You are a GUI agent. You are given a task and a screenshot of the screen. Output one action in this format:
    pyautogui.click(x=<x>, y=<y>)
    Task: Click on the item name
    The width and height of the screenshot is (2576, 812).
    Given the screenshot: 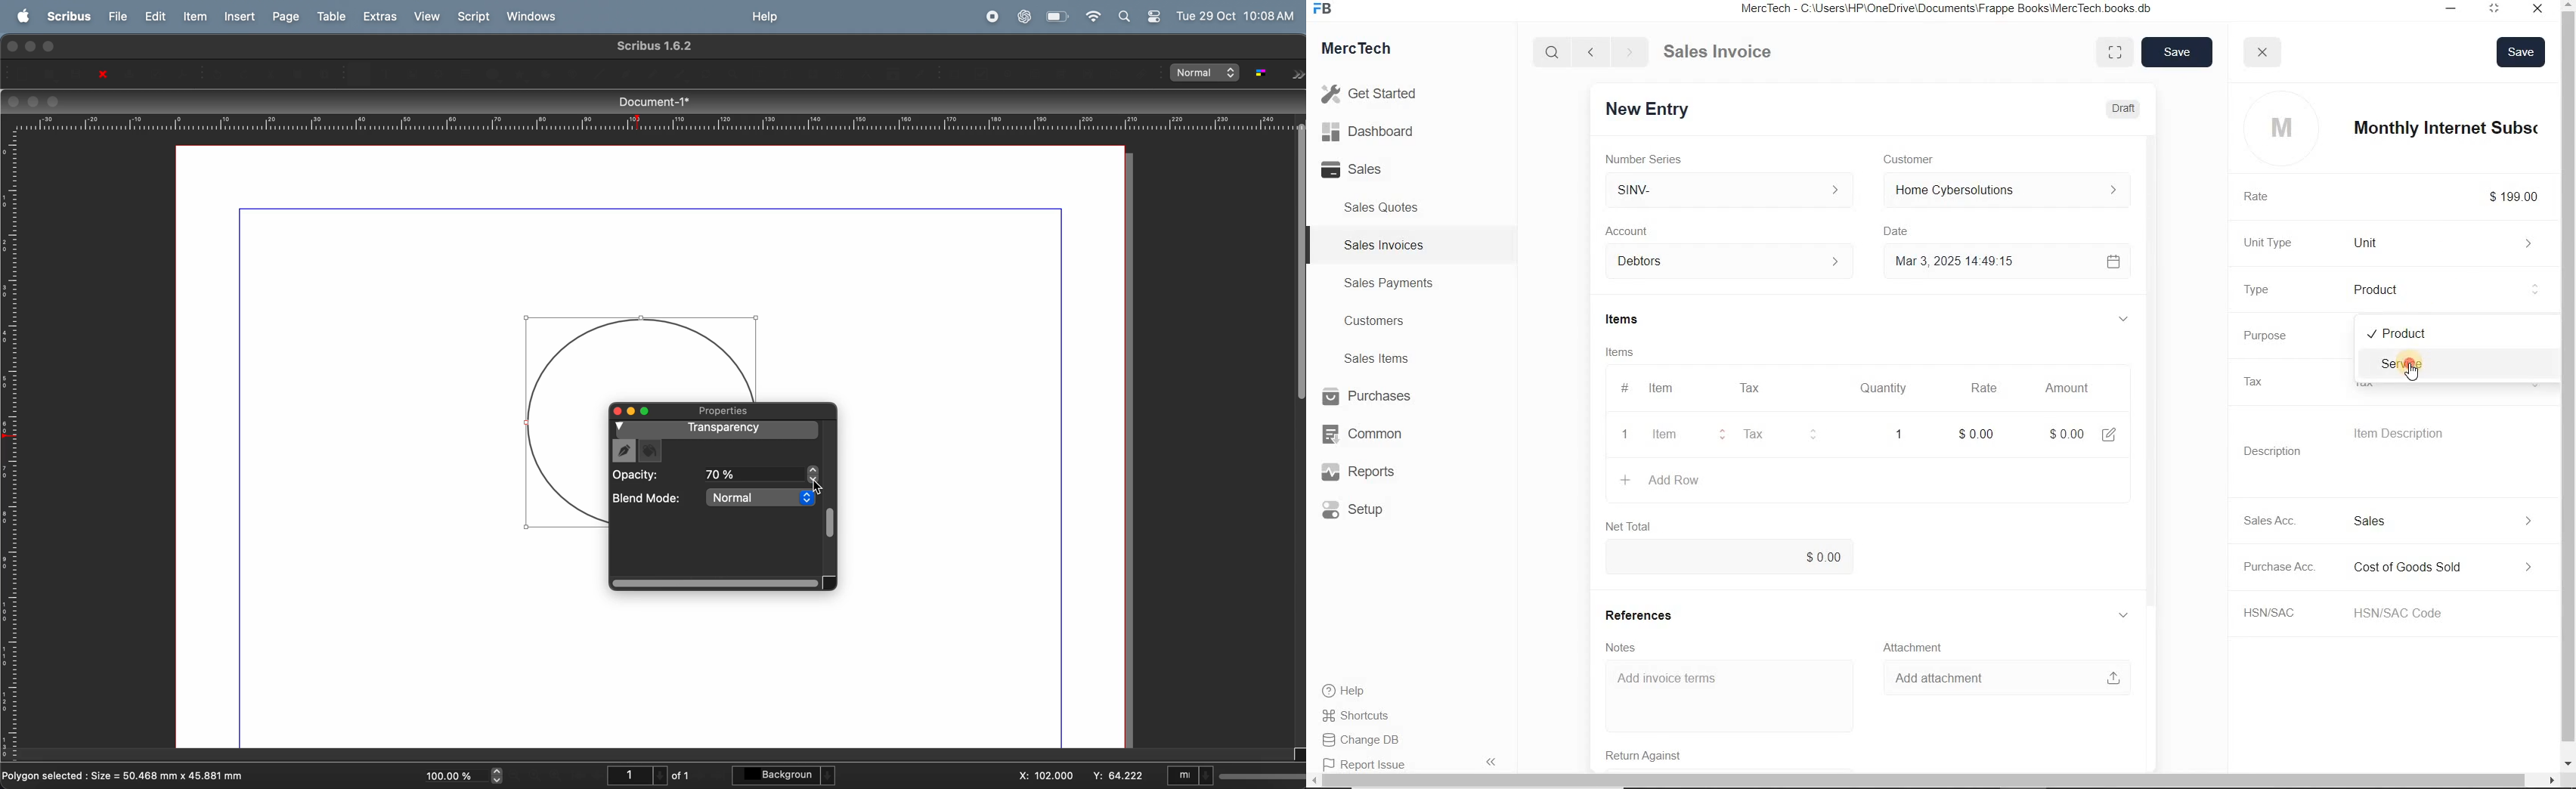 What is the action you would take?
    pyautogui.click(x=2447, y=128)
    